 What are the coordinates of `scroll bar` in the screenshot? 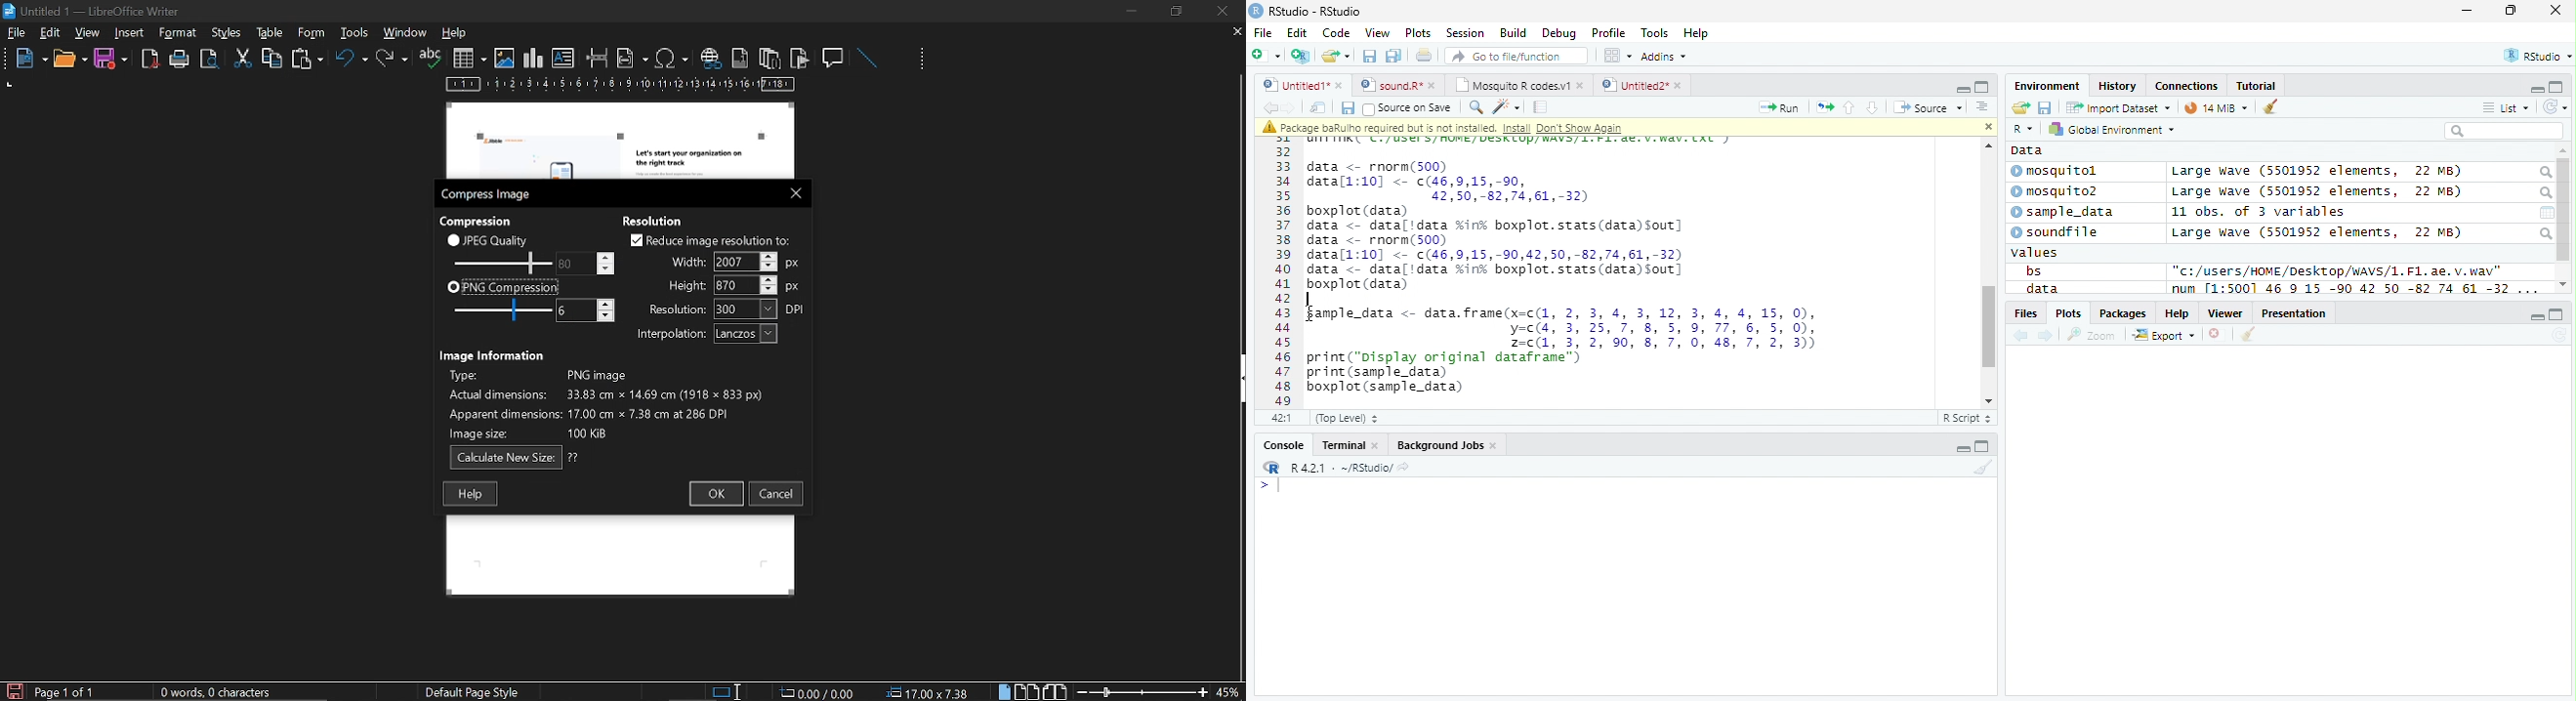 It's located at (2564, 210).